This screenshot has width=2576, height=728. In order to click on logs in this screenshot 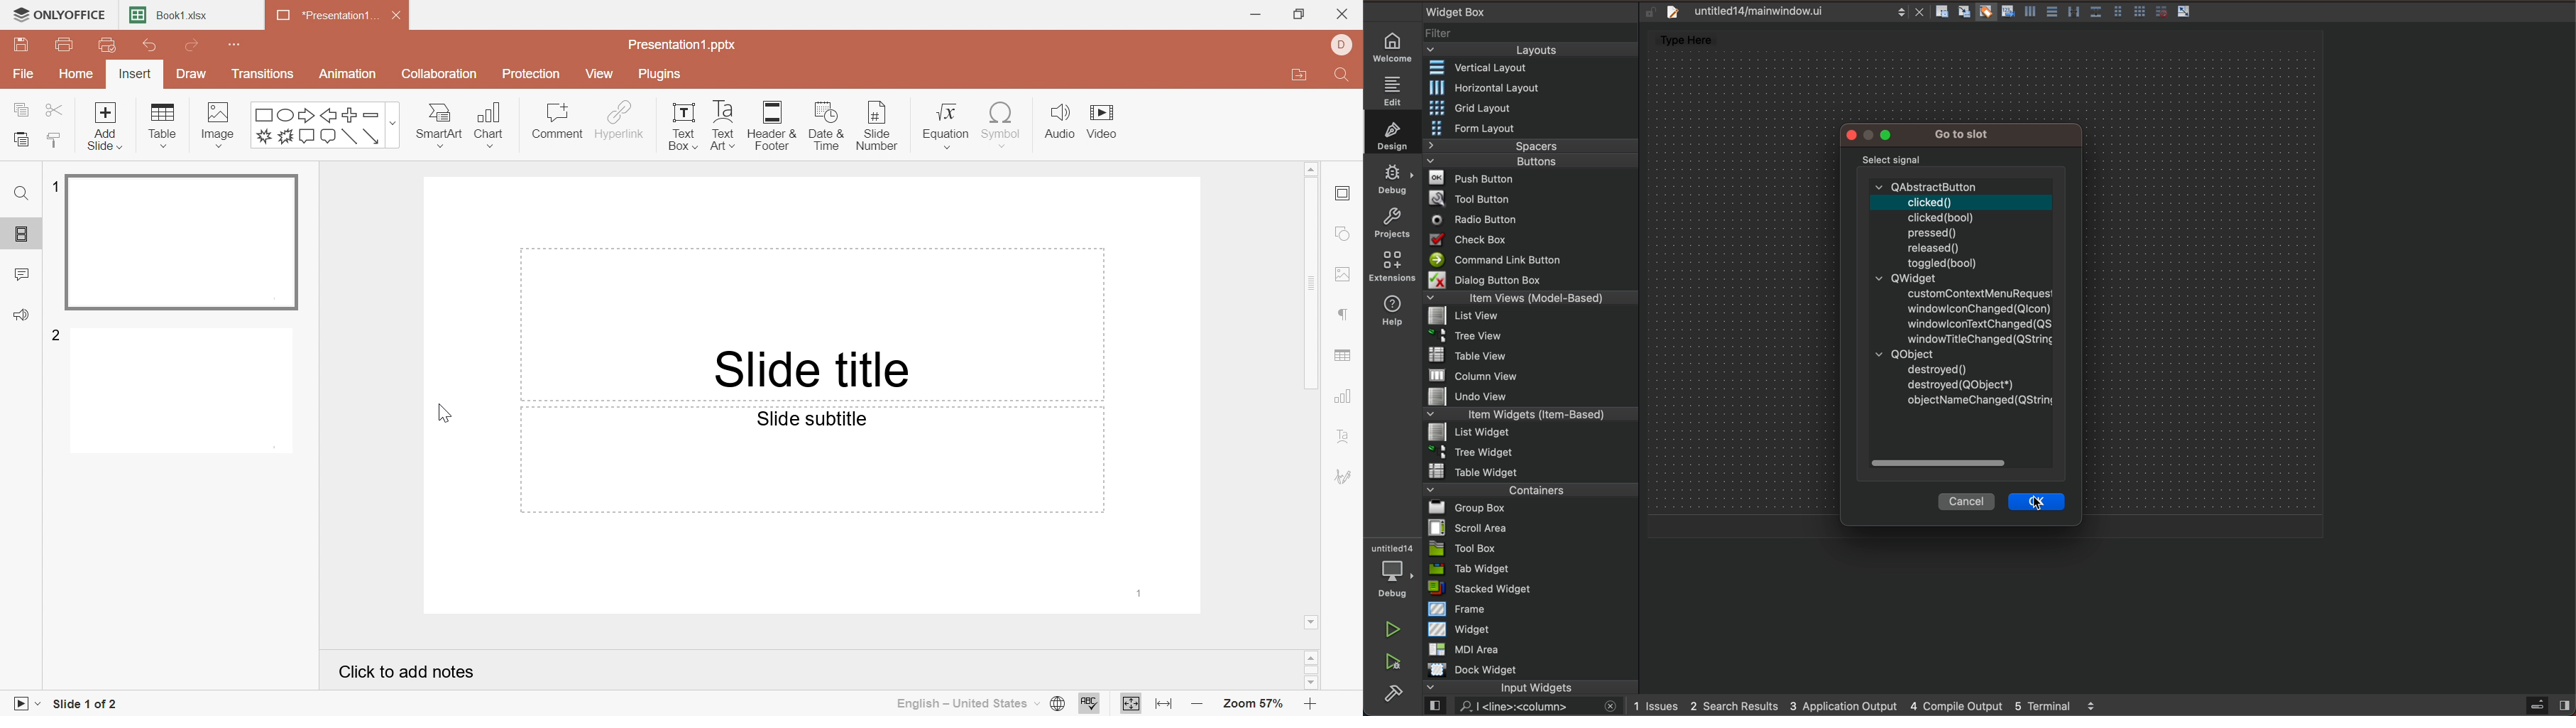, I will do `click(1868, 706)`.